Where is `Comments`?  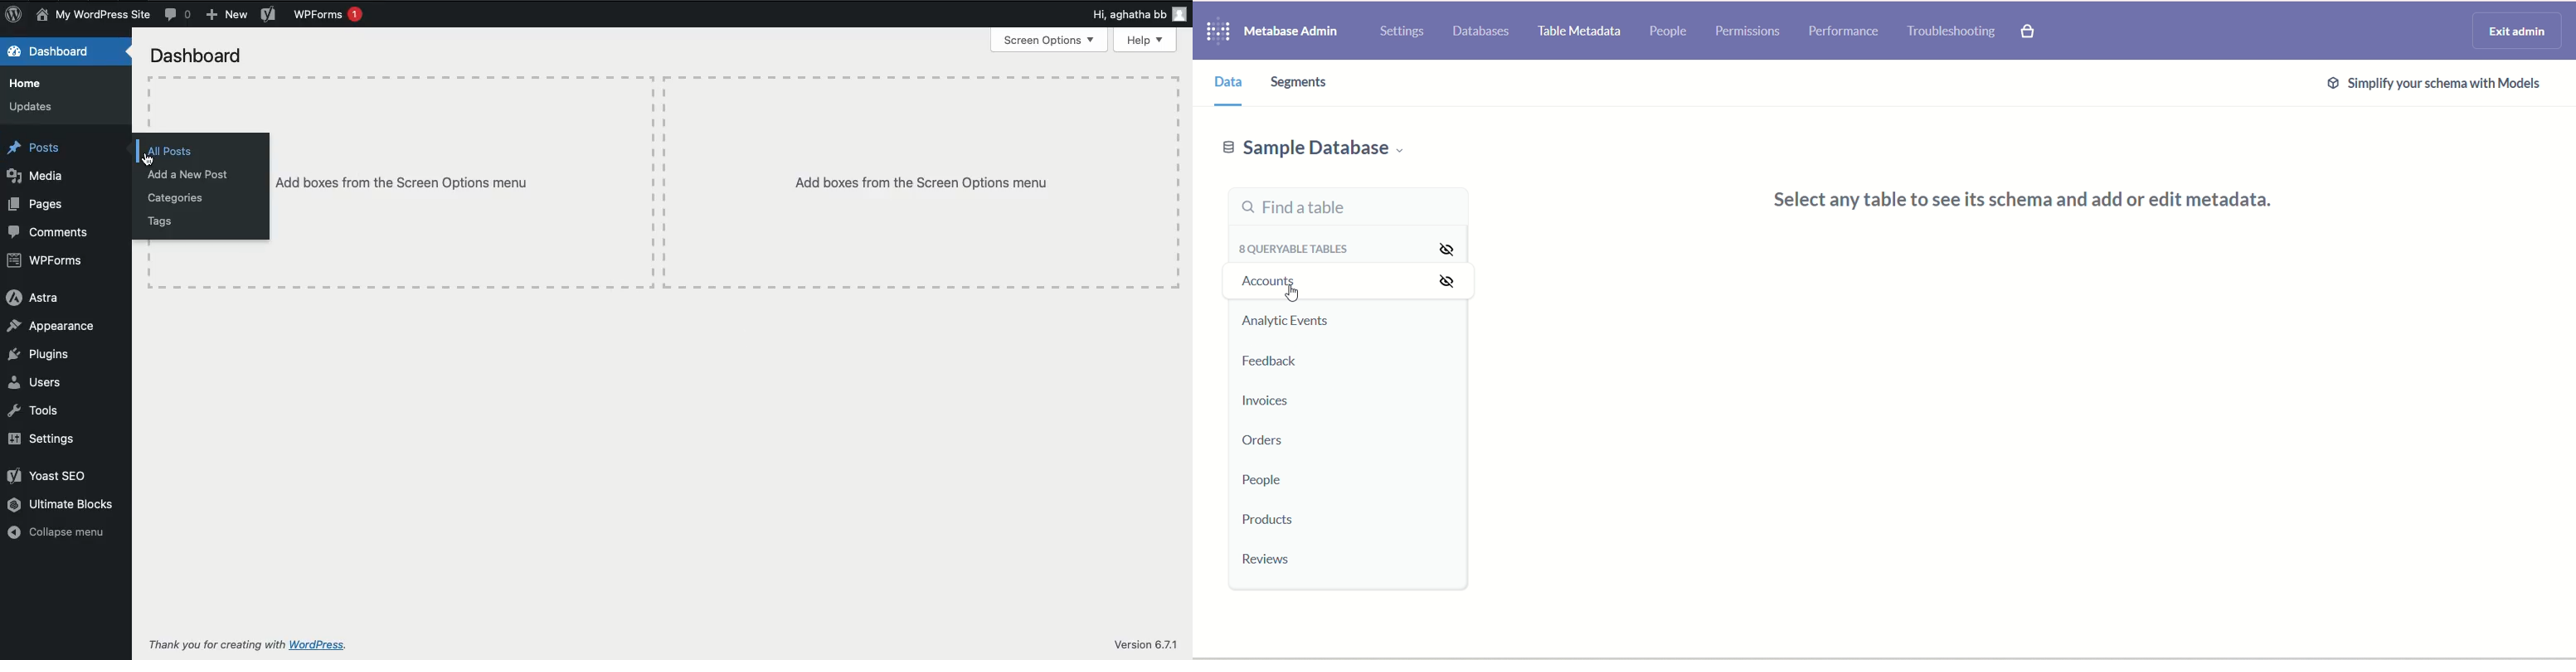 Comments is located at coordinates (179, 15).